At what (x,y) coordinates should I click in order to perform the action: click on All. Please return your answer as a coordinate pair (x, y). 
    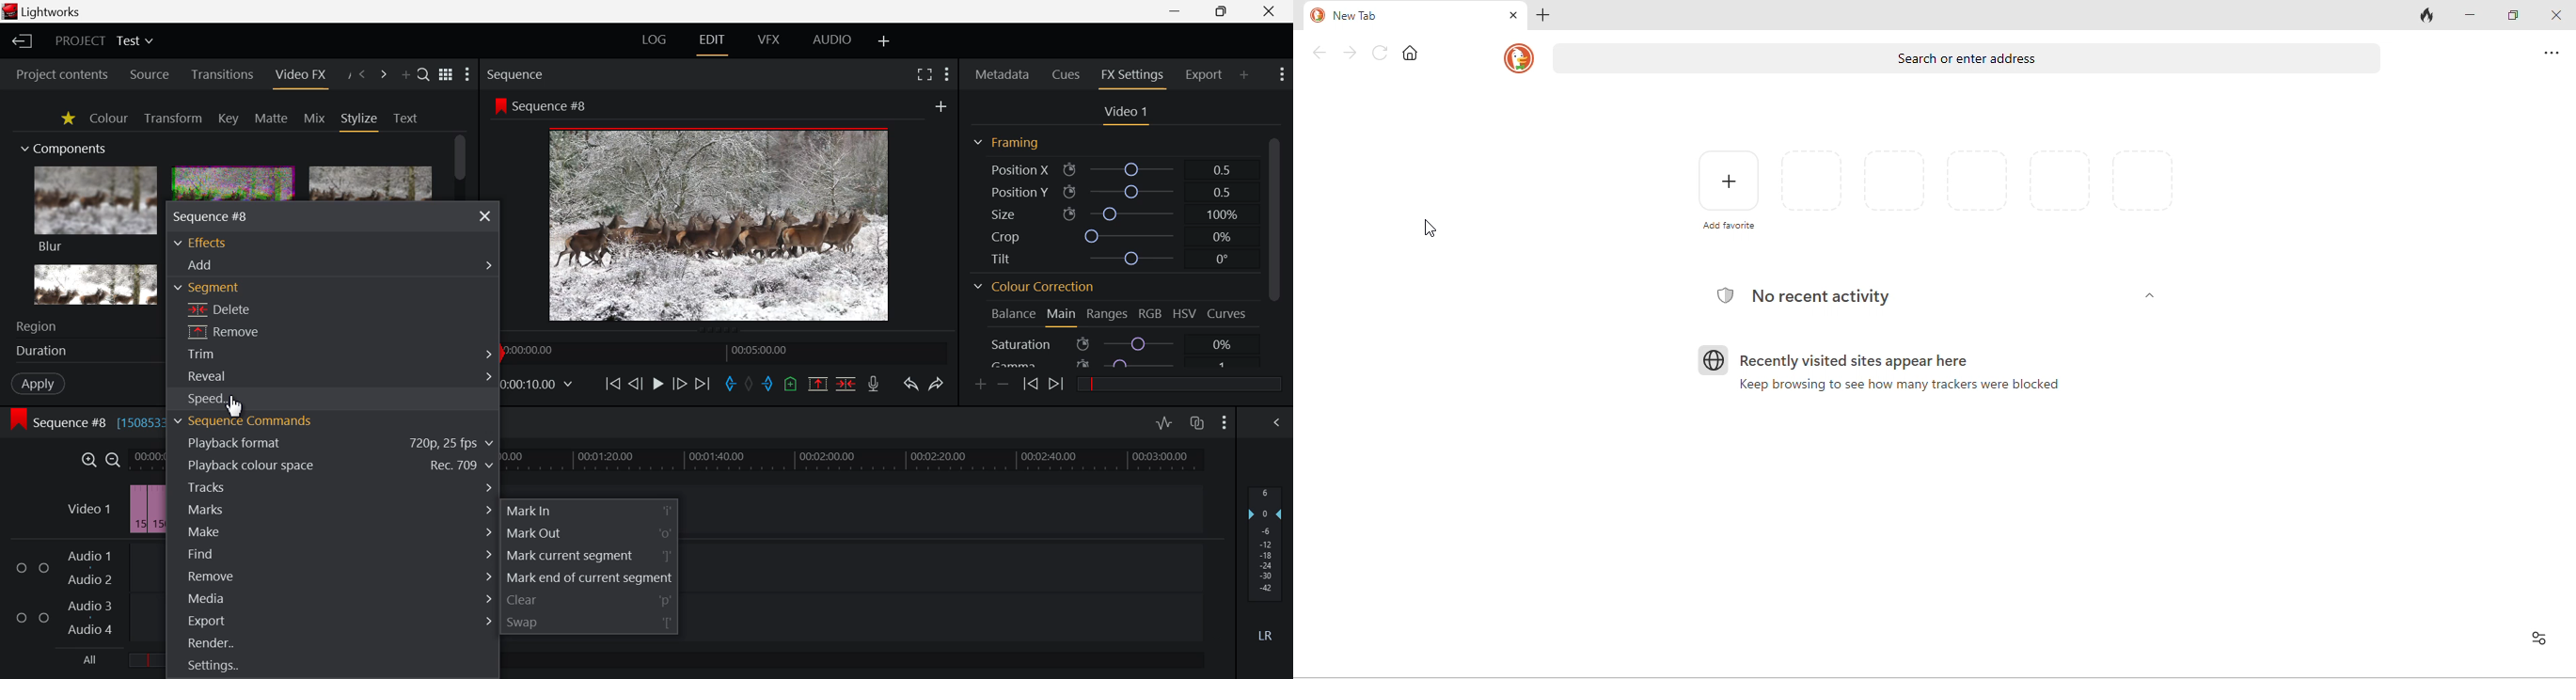
    Looking at the image, I should click on (290, 659).